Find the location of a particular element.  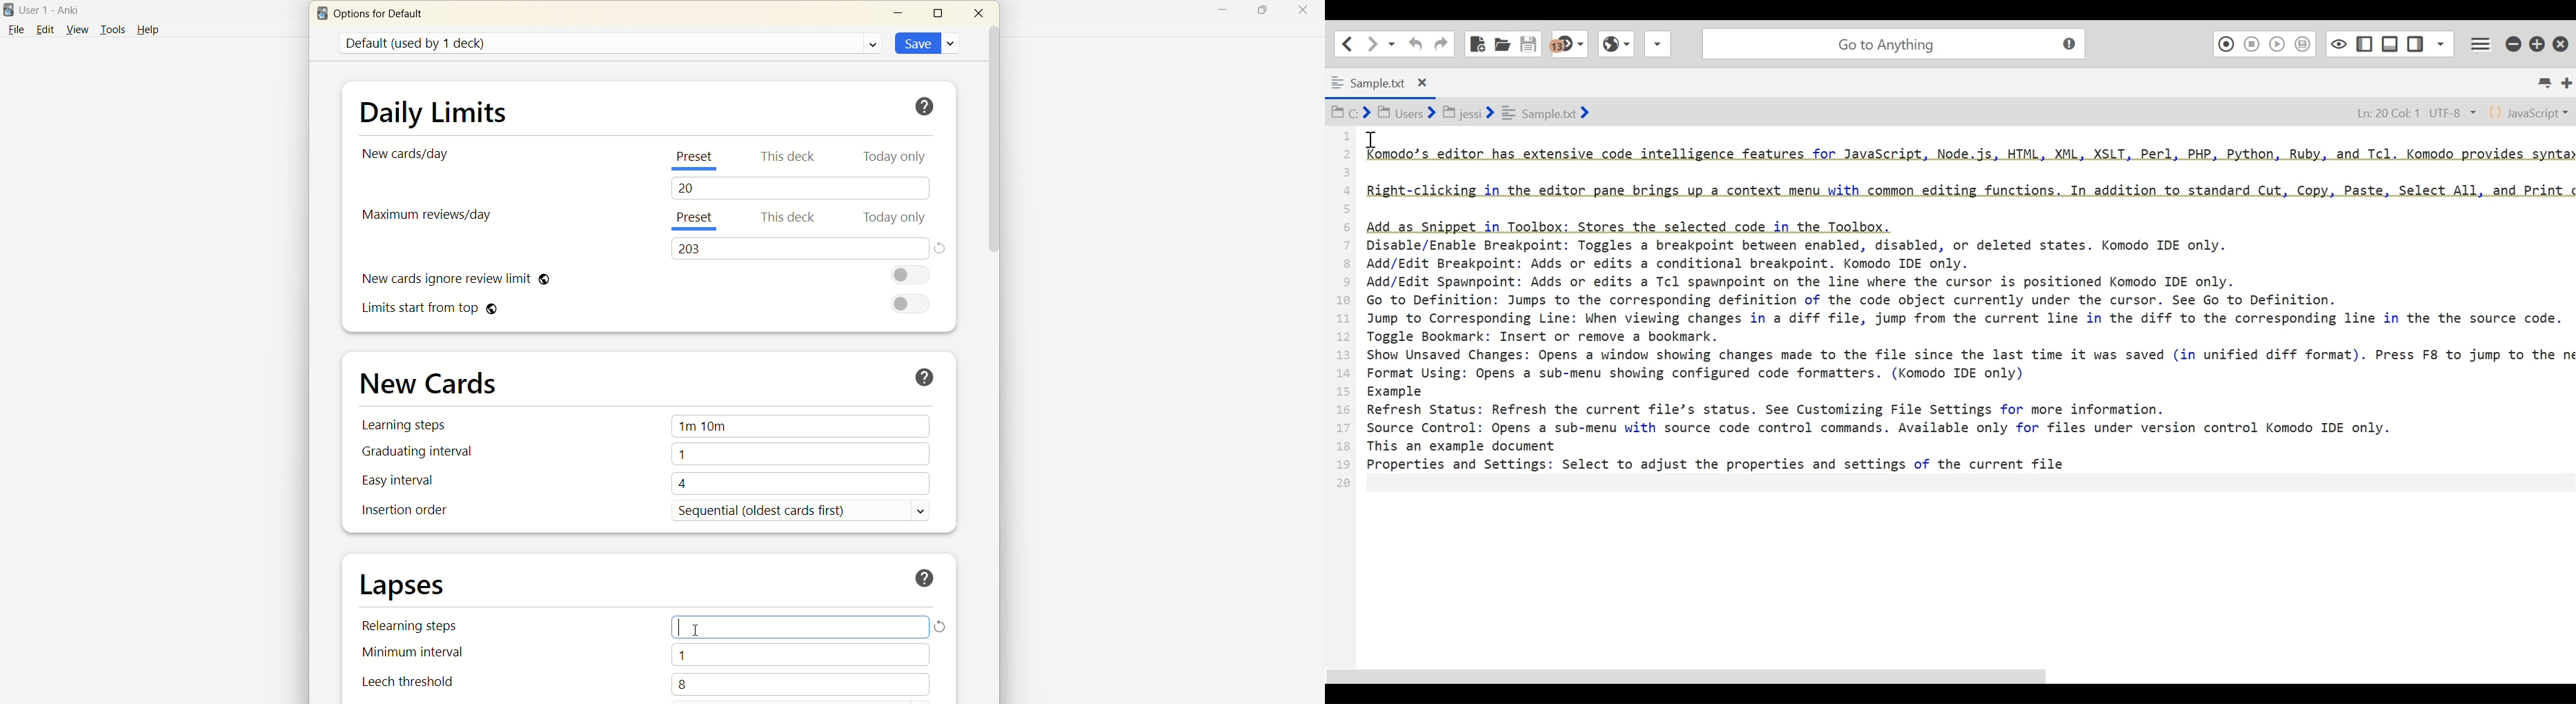

4 is located at coordinates (802, 482).